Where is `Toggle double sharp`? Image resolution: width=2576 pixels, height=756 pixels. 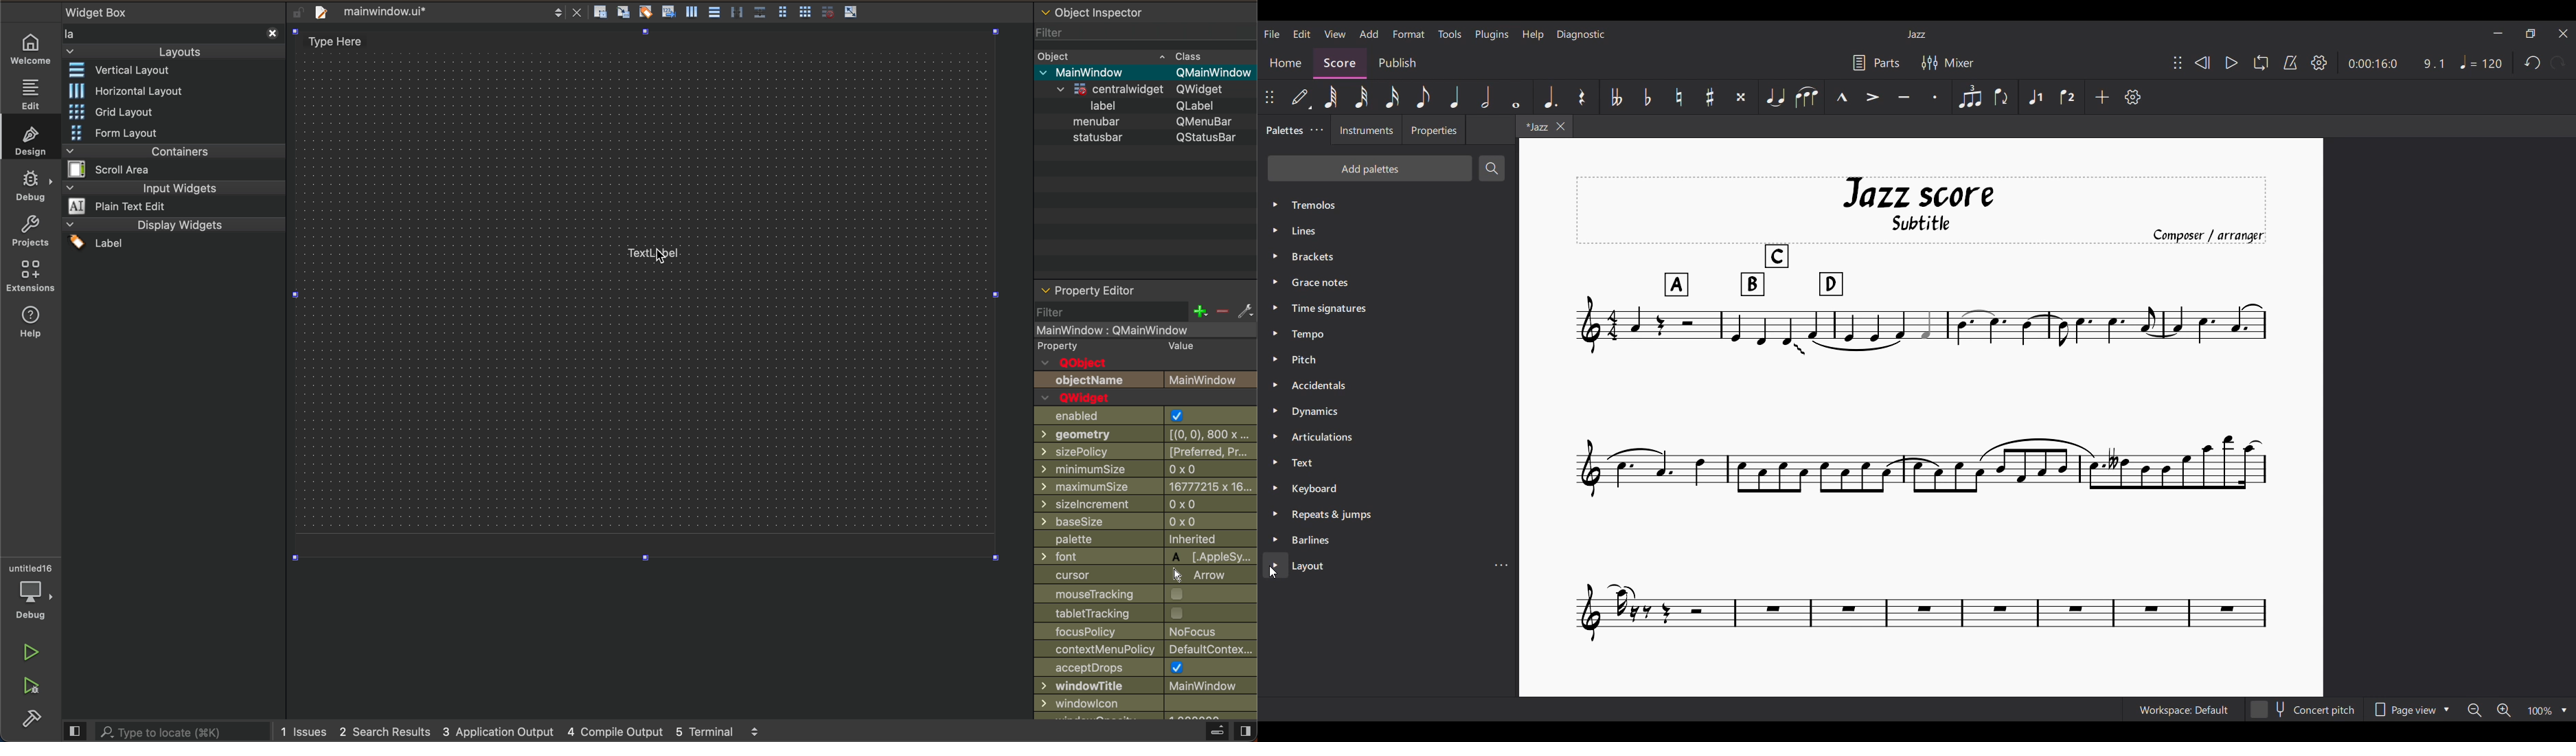
Toggle double sharp is located at coordinates (1742, 97).